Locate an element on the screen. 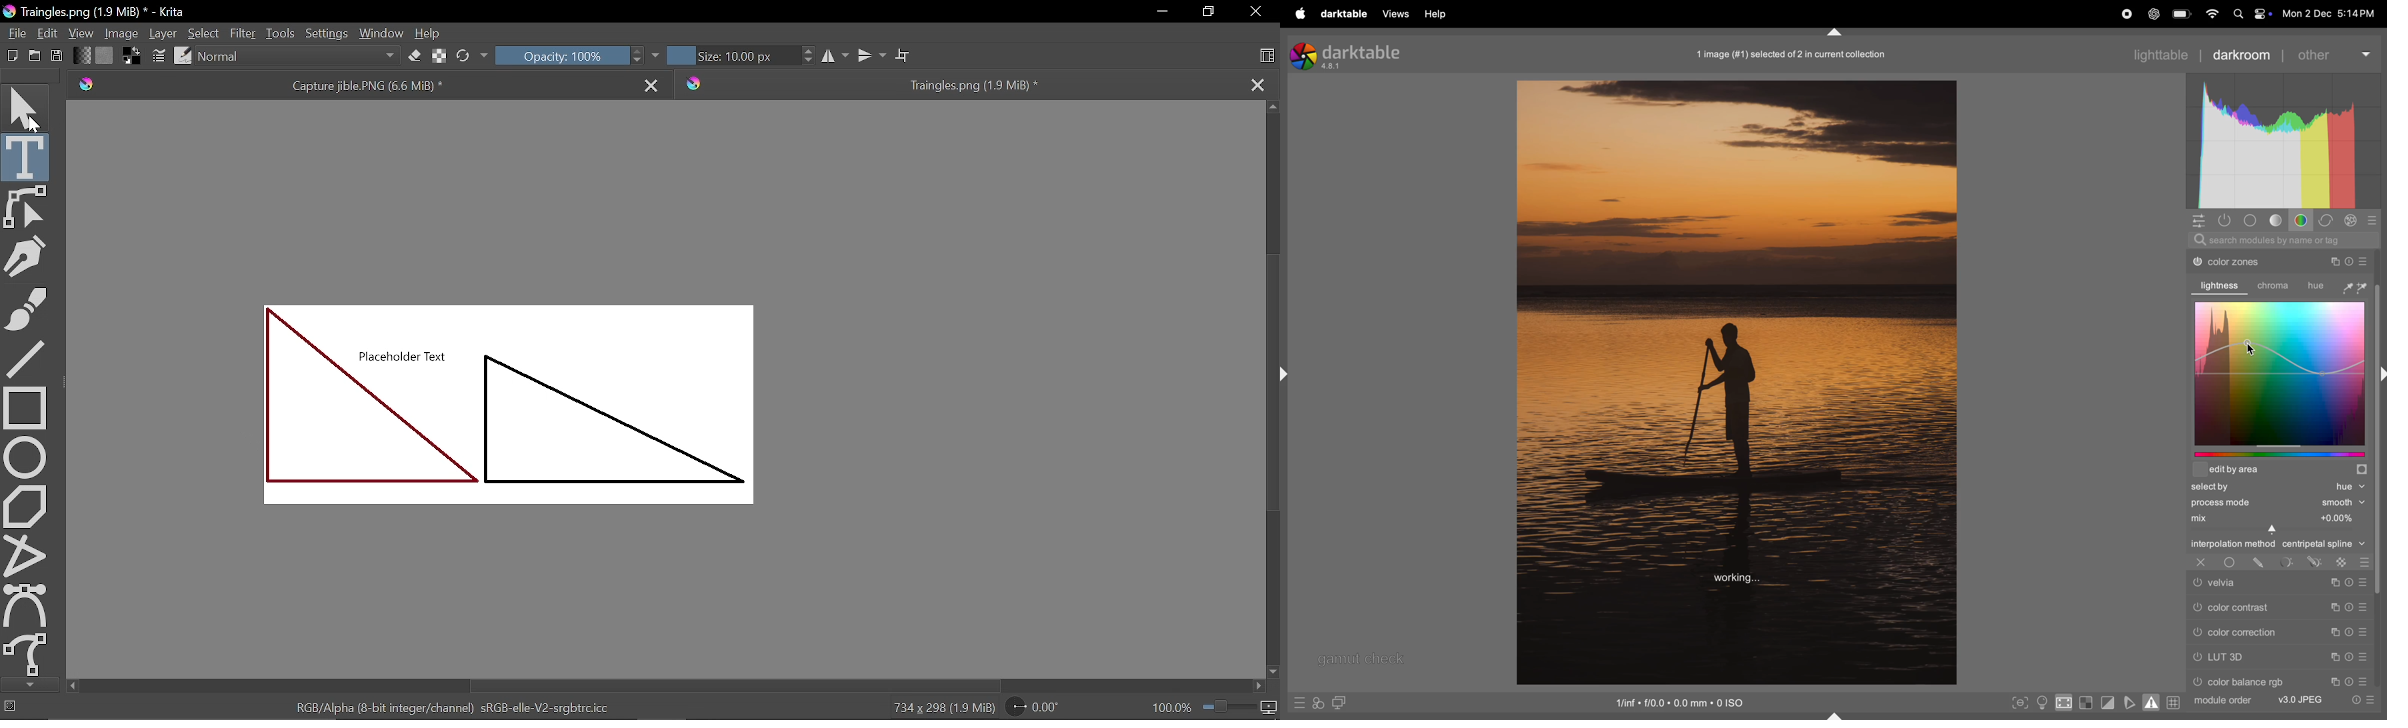 This screenshot has width=2408, height=728. Size 10.00 px is located at coordinates (731, 56).